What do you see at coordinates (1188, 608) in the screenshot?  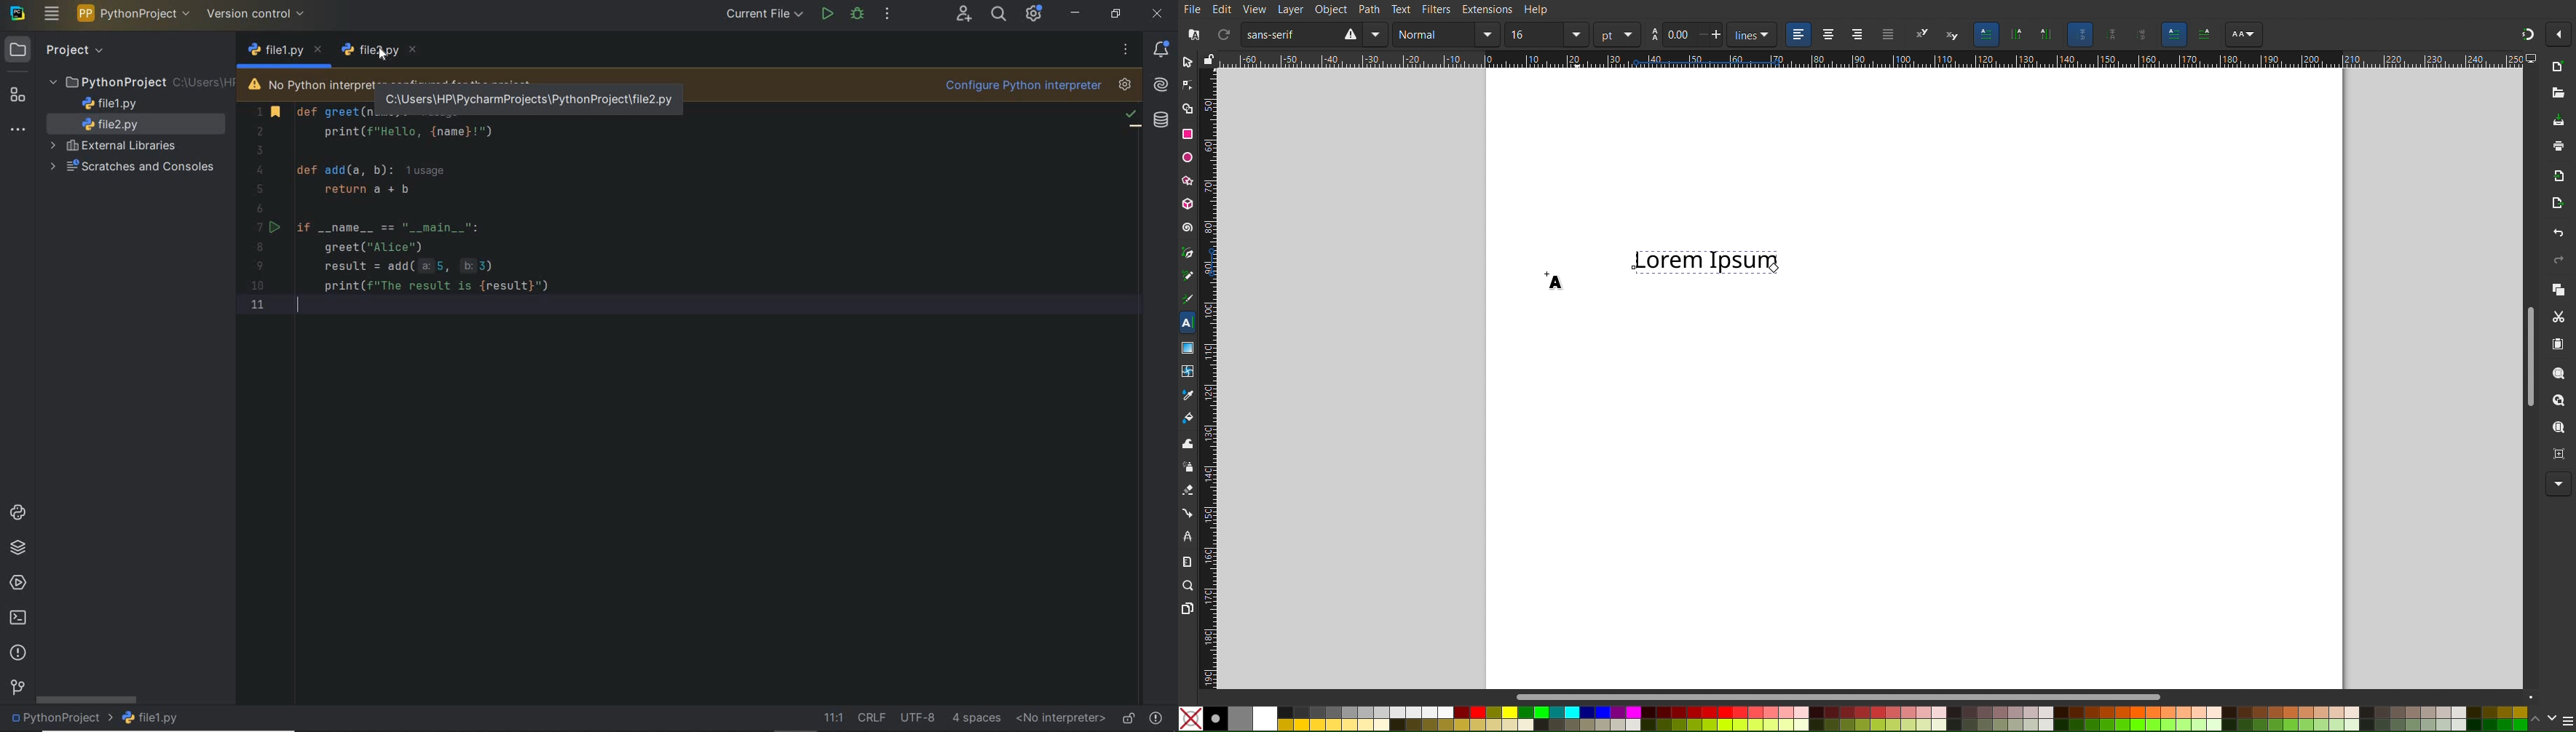 I see `Pages Tool` at bounding box center [1188, 608].